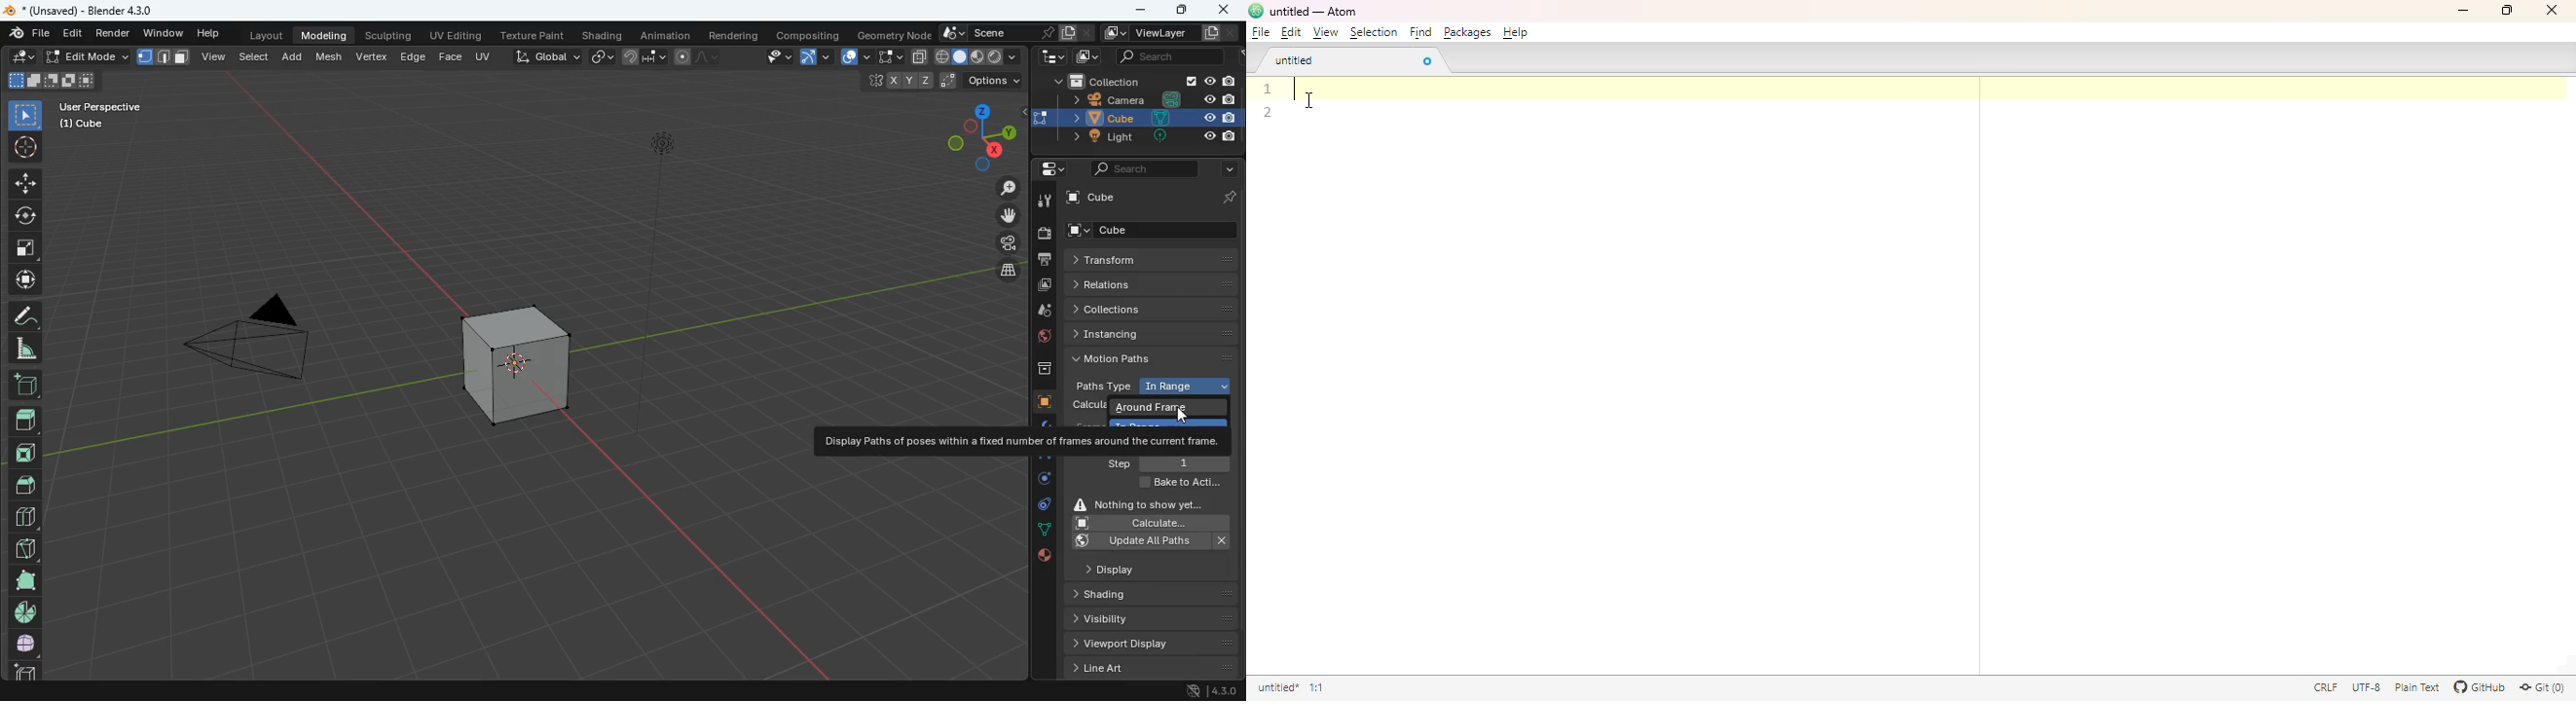  What do you see at coordinates (1001, 189) in the screenshot?
I see `zoom` at bounding box center [1001, 189].